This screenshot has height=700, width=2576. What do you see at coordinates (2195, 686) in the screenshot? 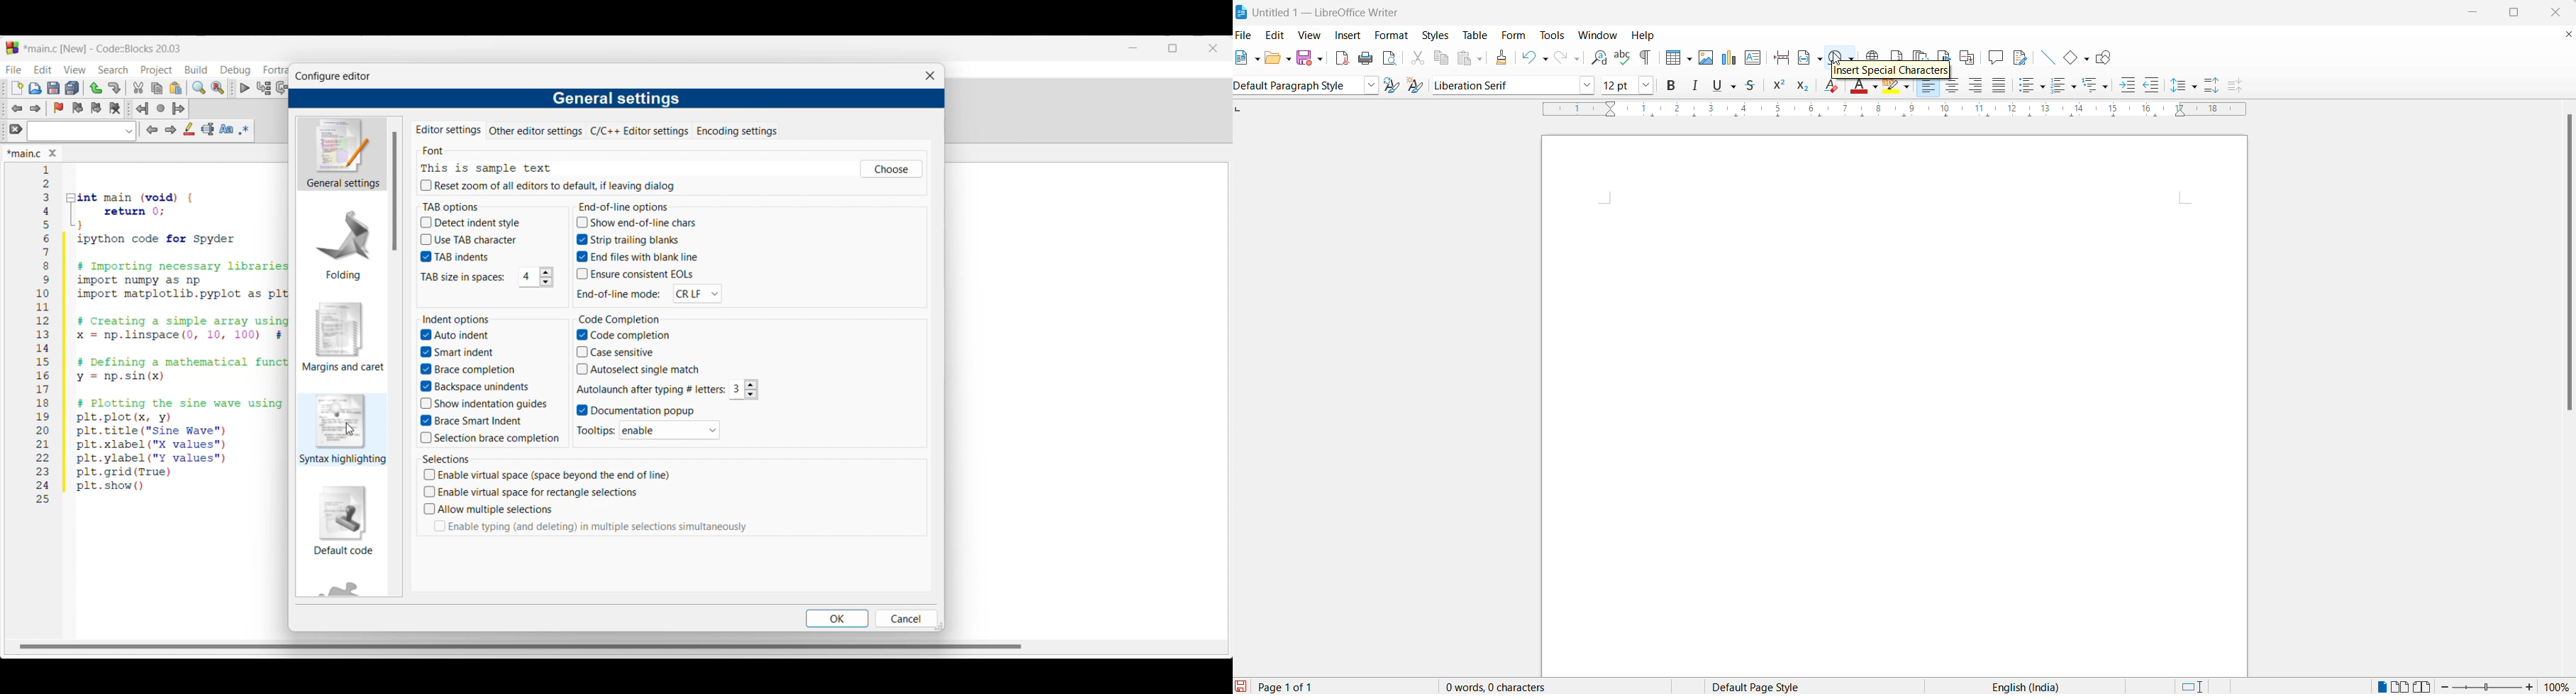
I see `standard selection` at bounding box center [2195, 686].